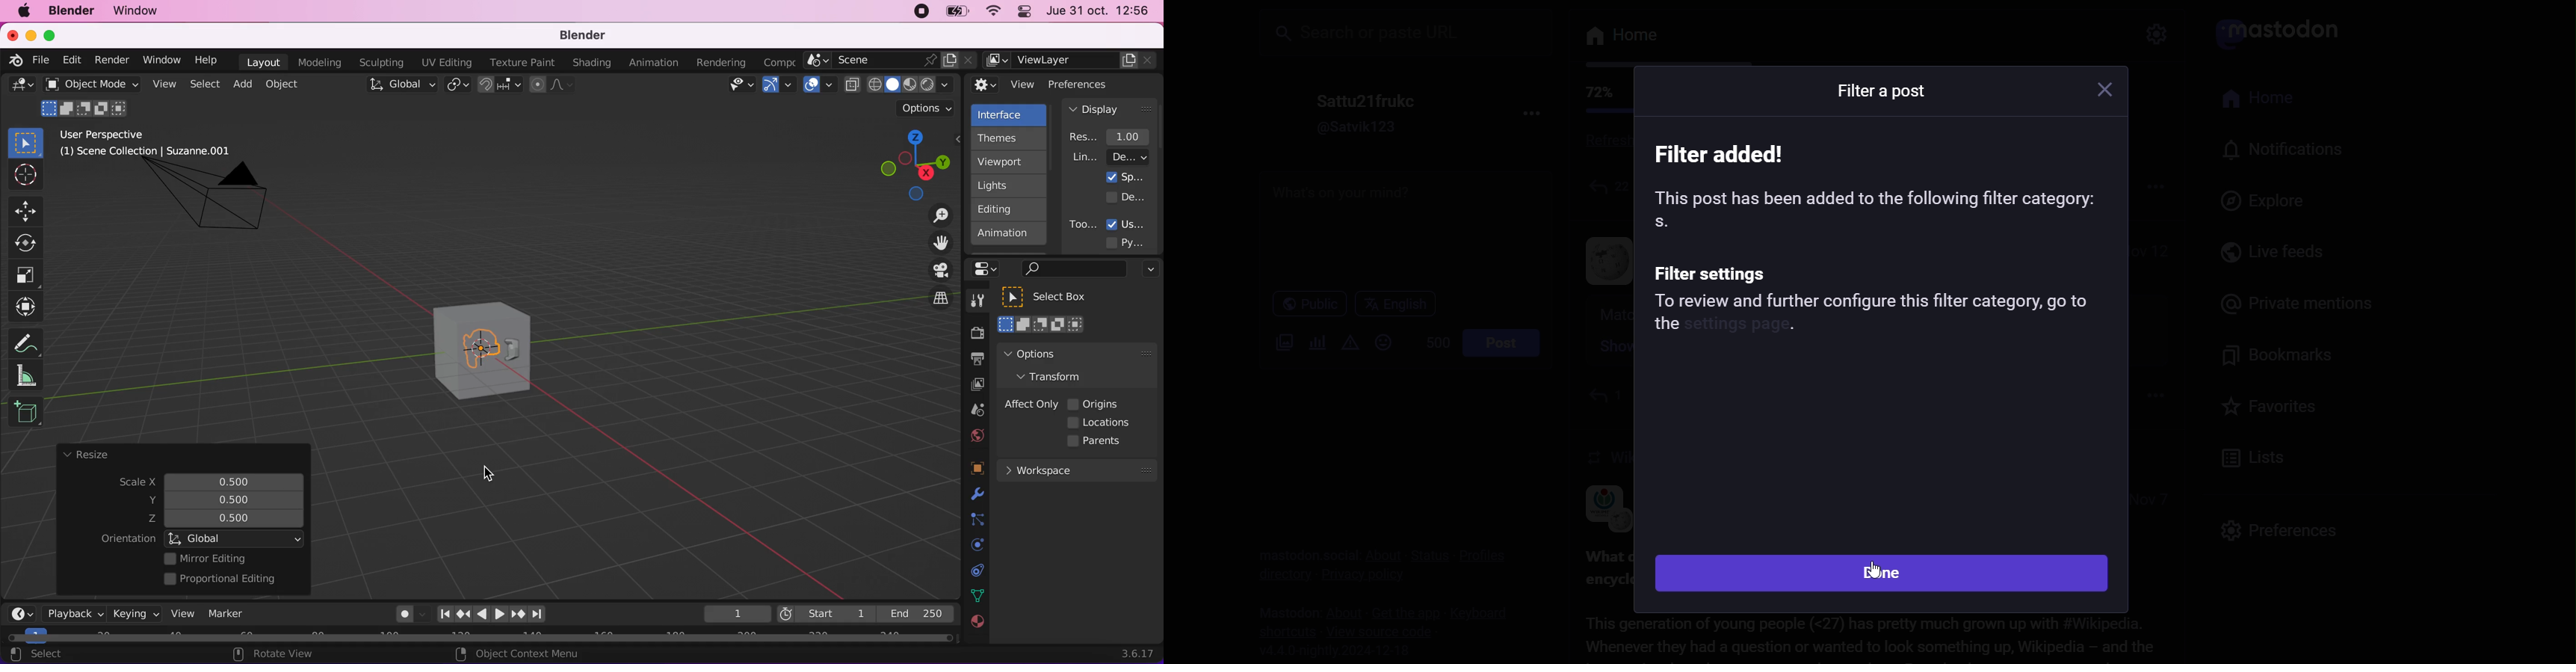 The width and height of the screenshot is (2576, 672). What do you see at coordinates (2286, 153) in the screenshot?
I see `notification` at bounding box center [2286, 153].